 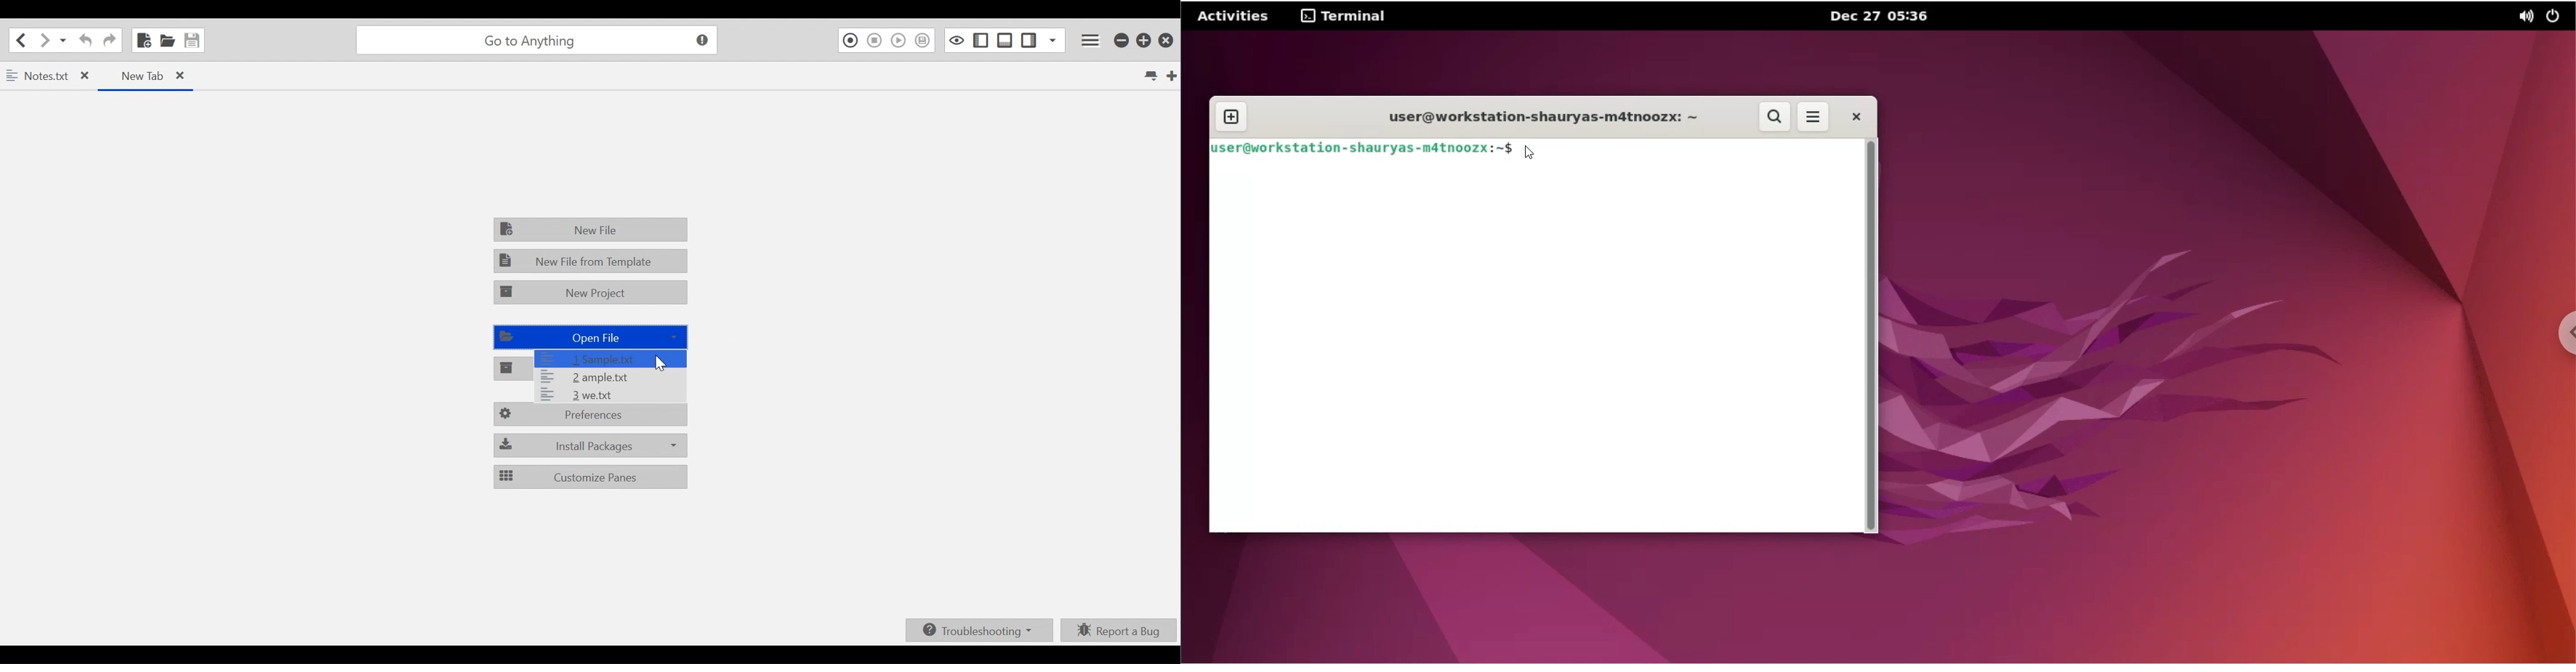 I want to click on 2 ample.txt , so click(x=610, y=377).